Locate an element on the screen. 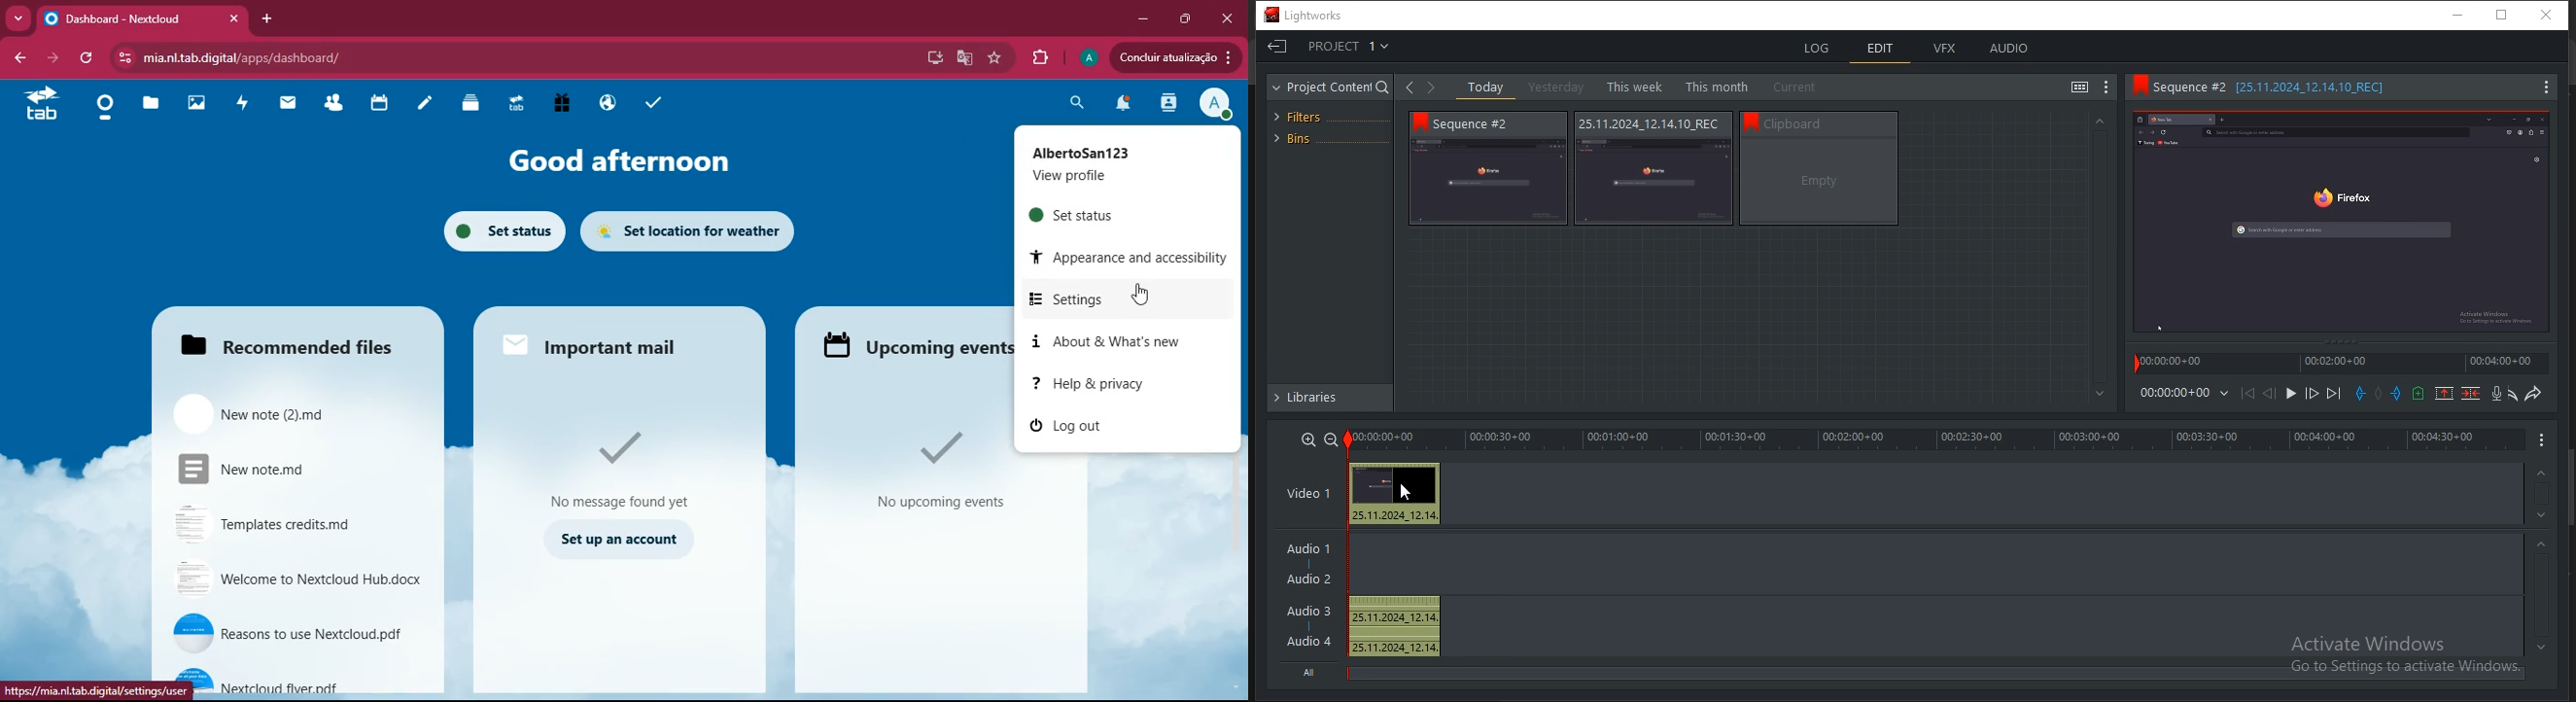 This screenshot has width=2576, height=728. timeline navigation up arrow is located at coordinates (2541, 473).